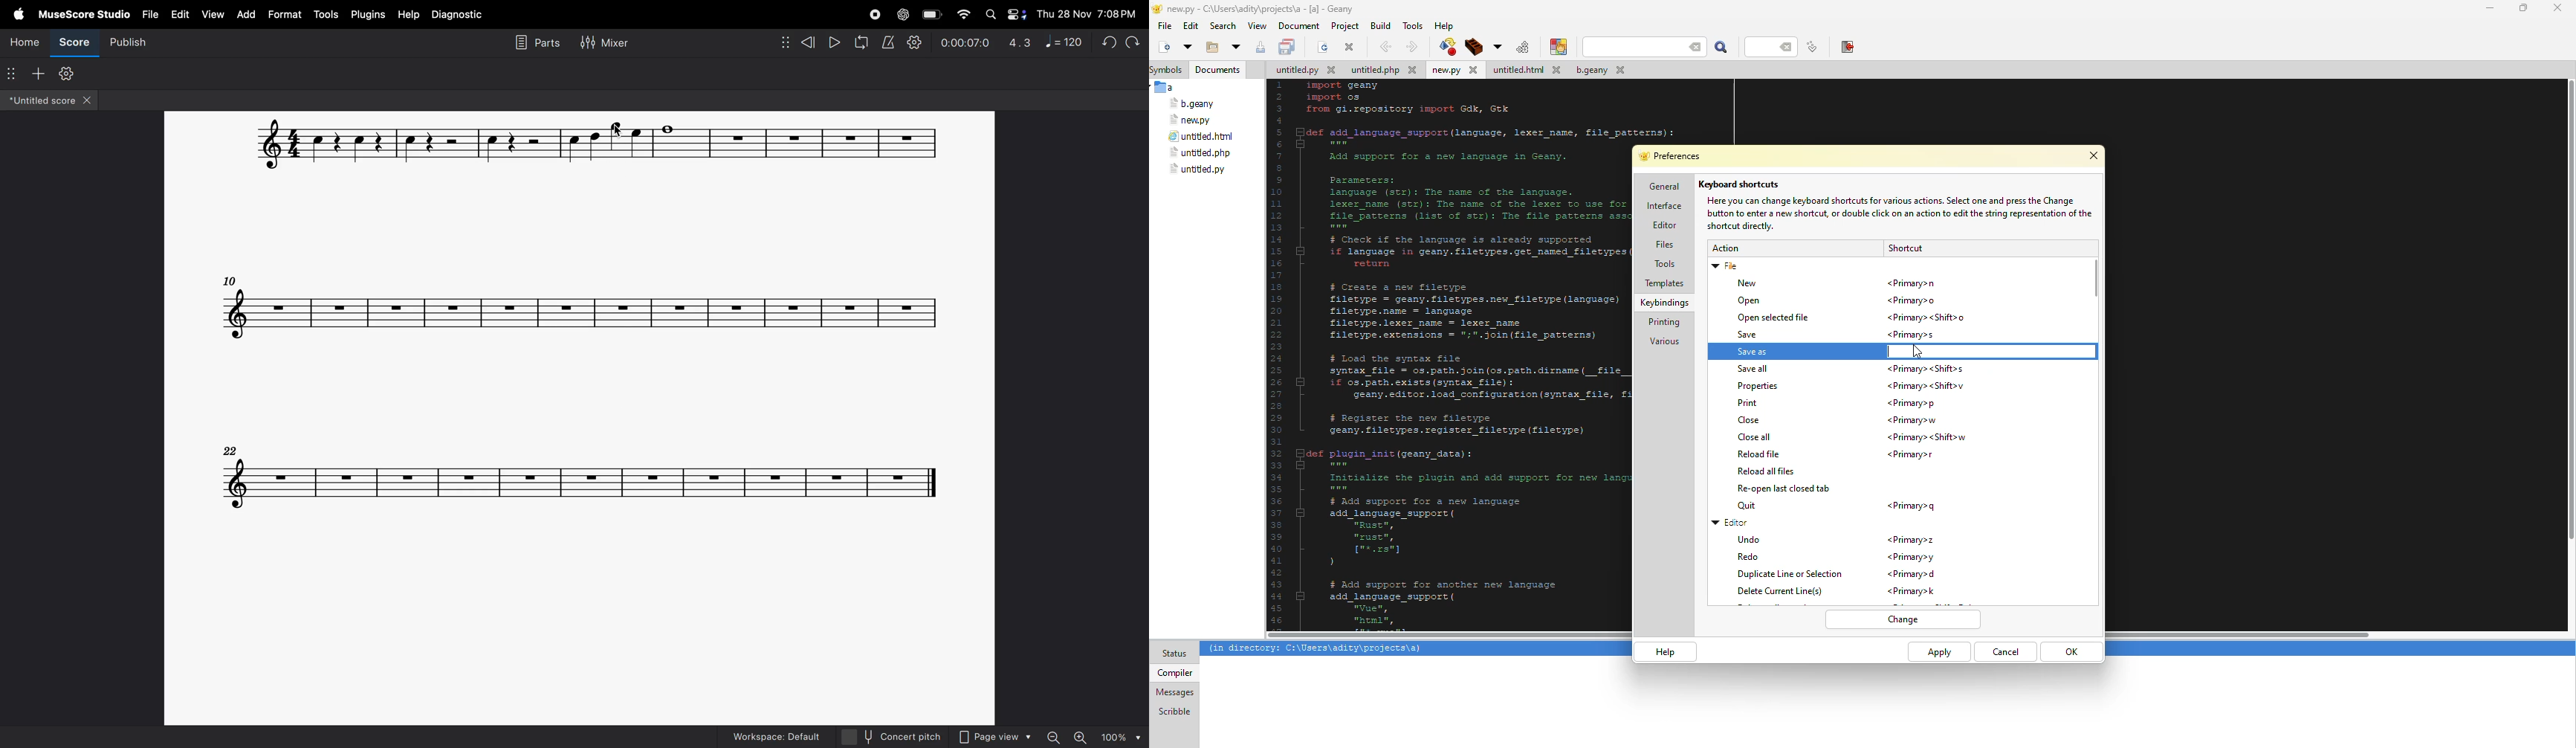 The height and width of the screenshot is (756, 2576). Describe the element at coordinates (1193, 104) in the screenshot. I see `file` at that location.